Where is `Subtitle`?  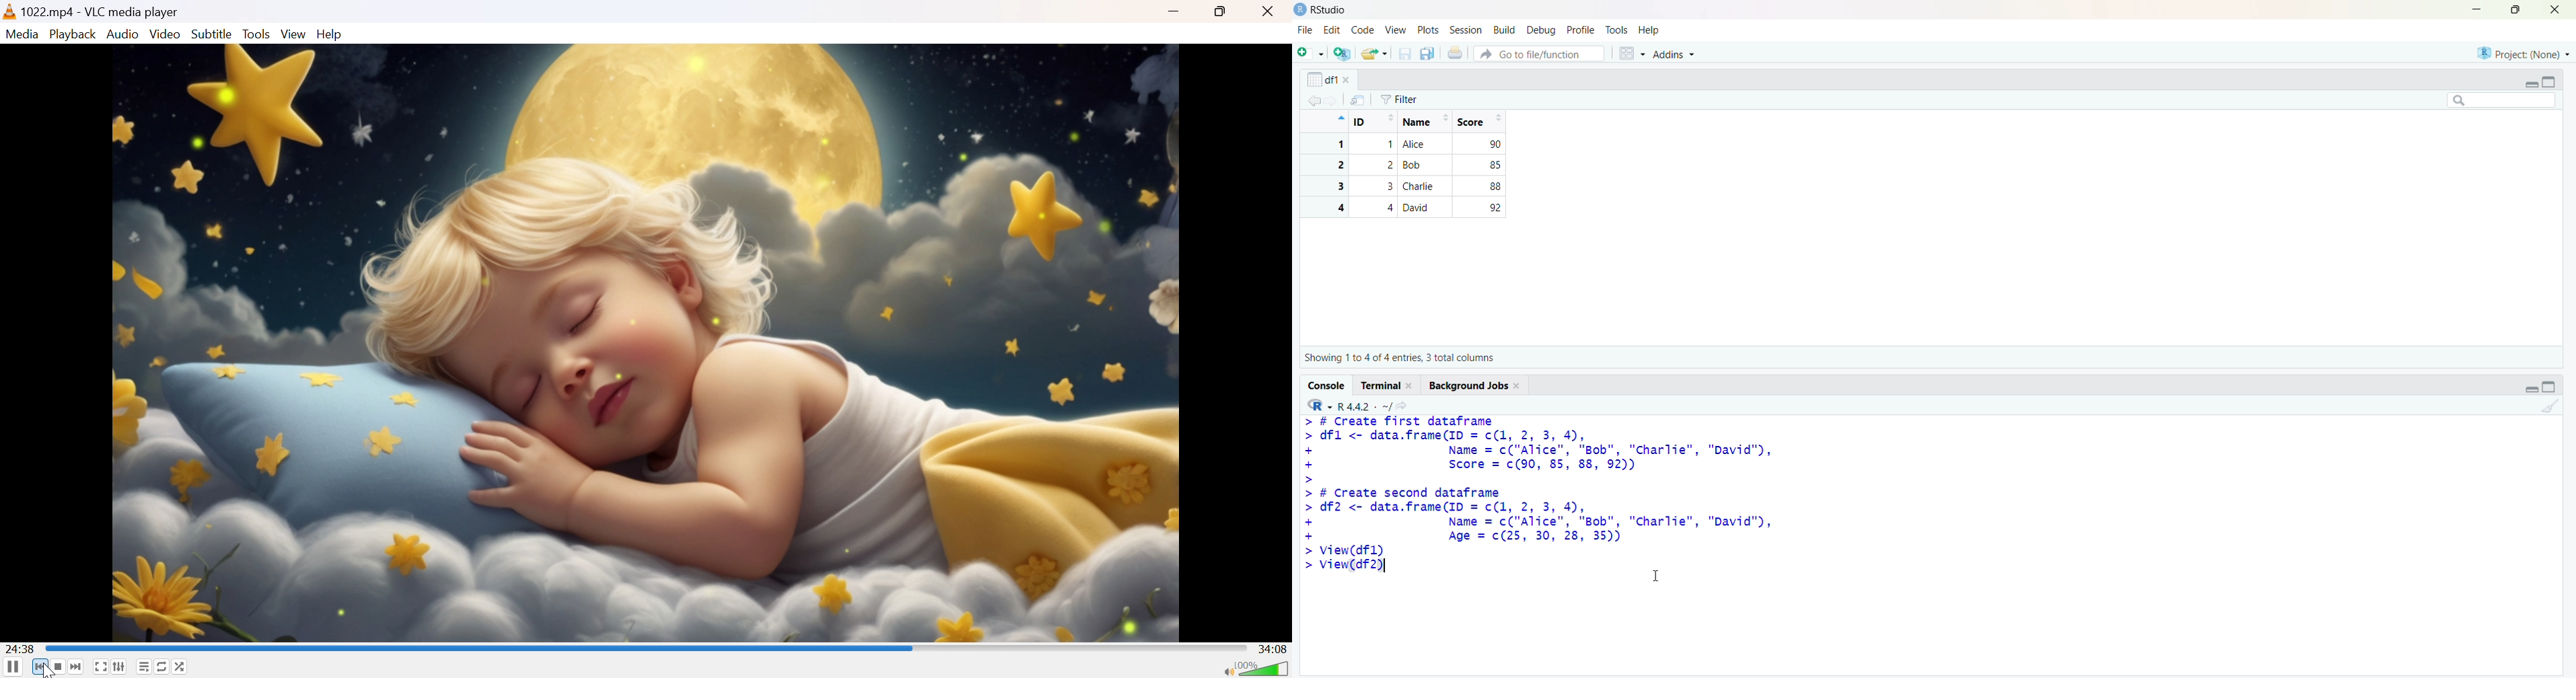
Subtitle is located at coordinates (213, 34).